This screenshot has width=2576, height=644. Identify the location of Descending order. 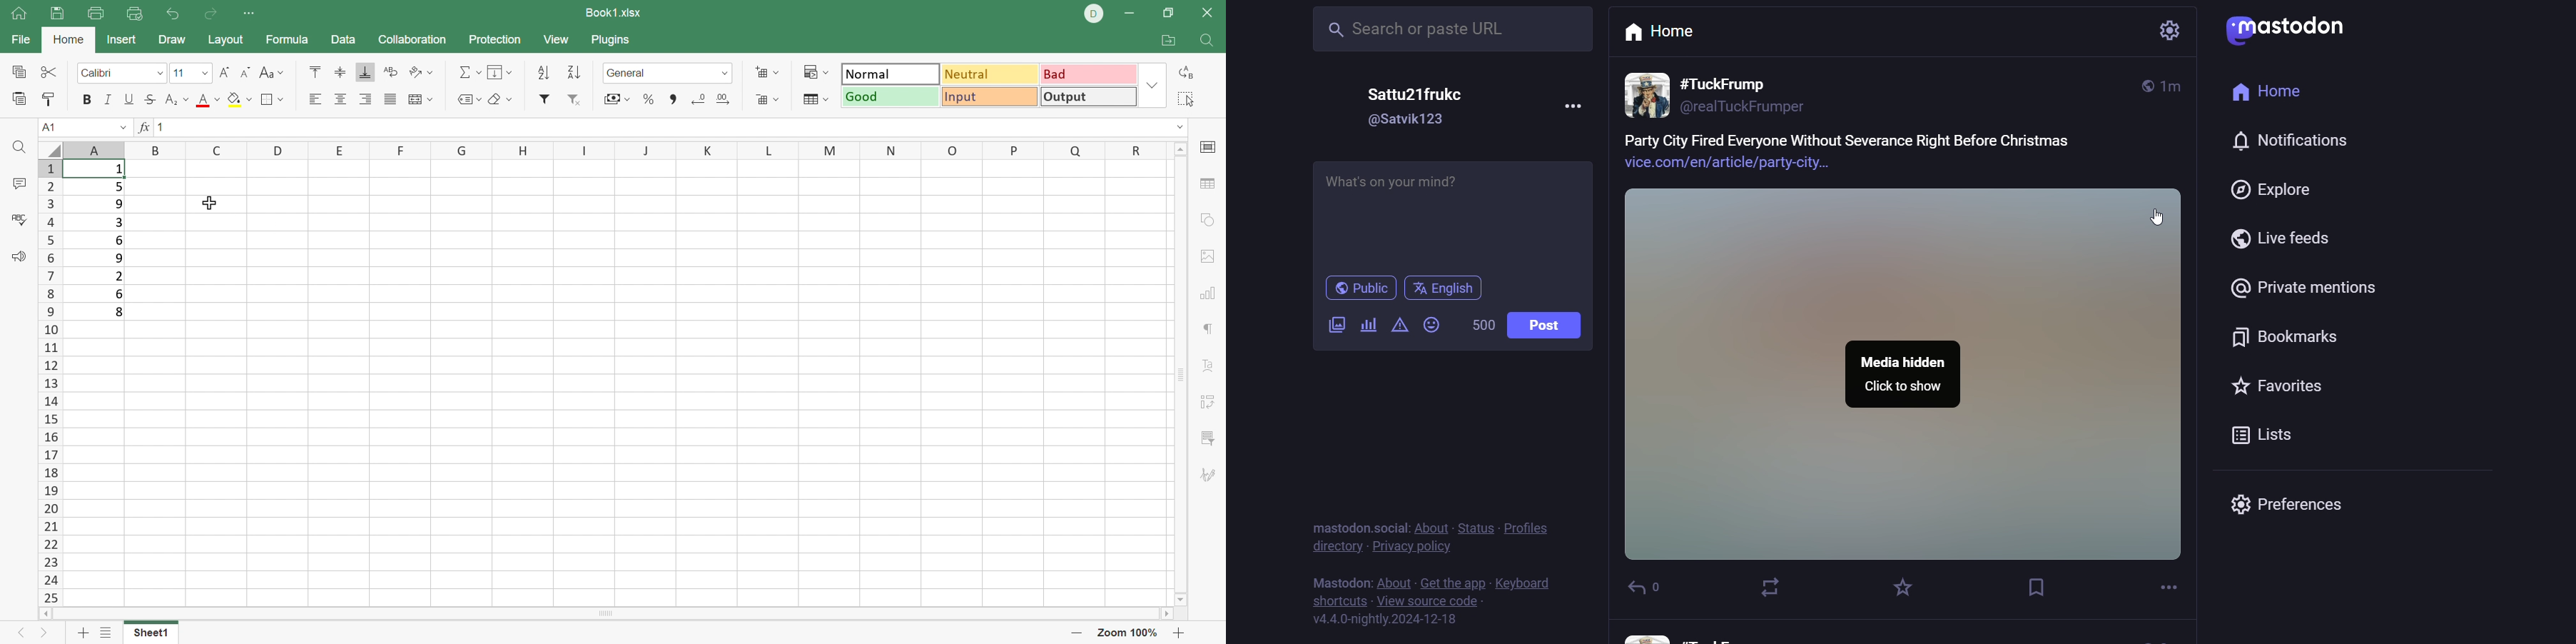
(576, 73).